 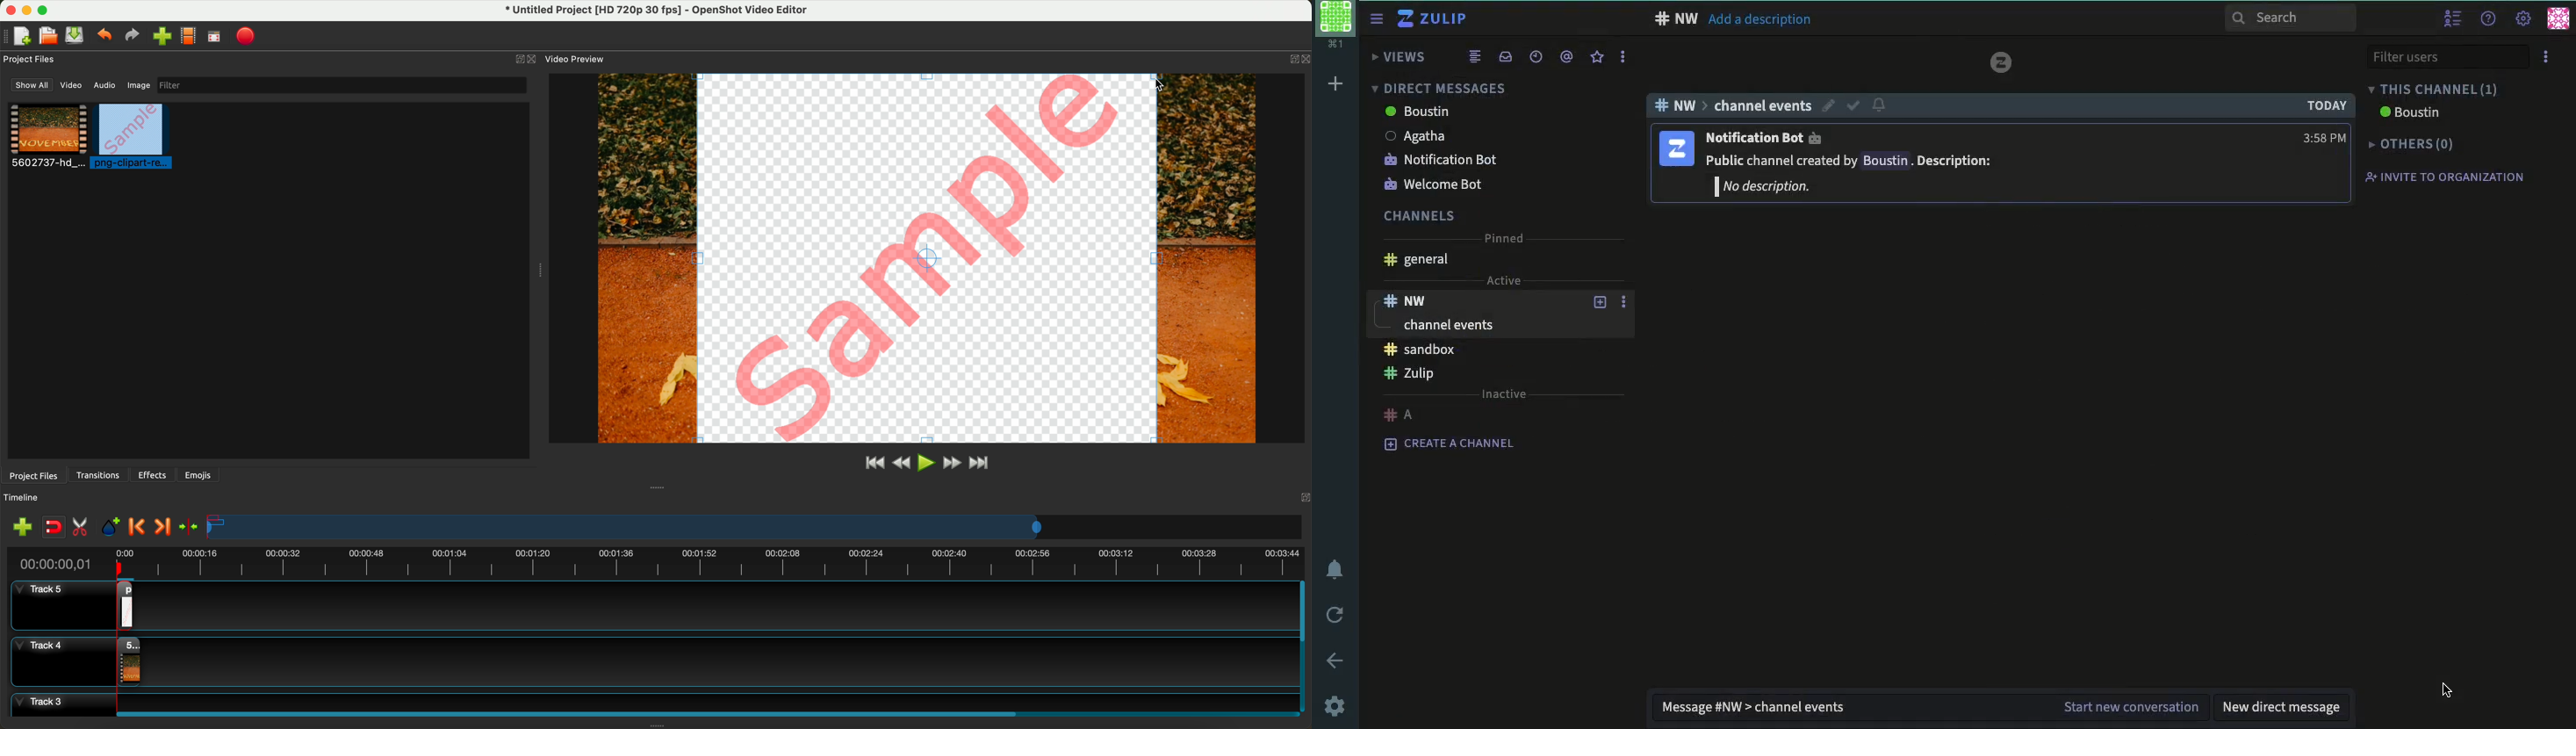 I want to click on video preview, so click(x=574, y=59).